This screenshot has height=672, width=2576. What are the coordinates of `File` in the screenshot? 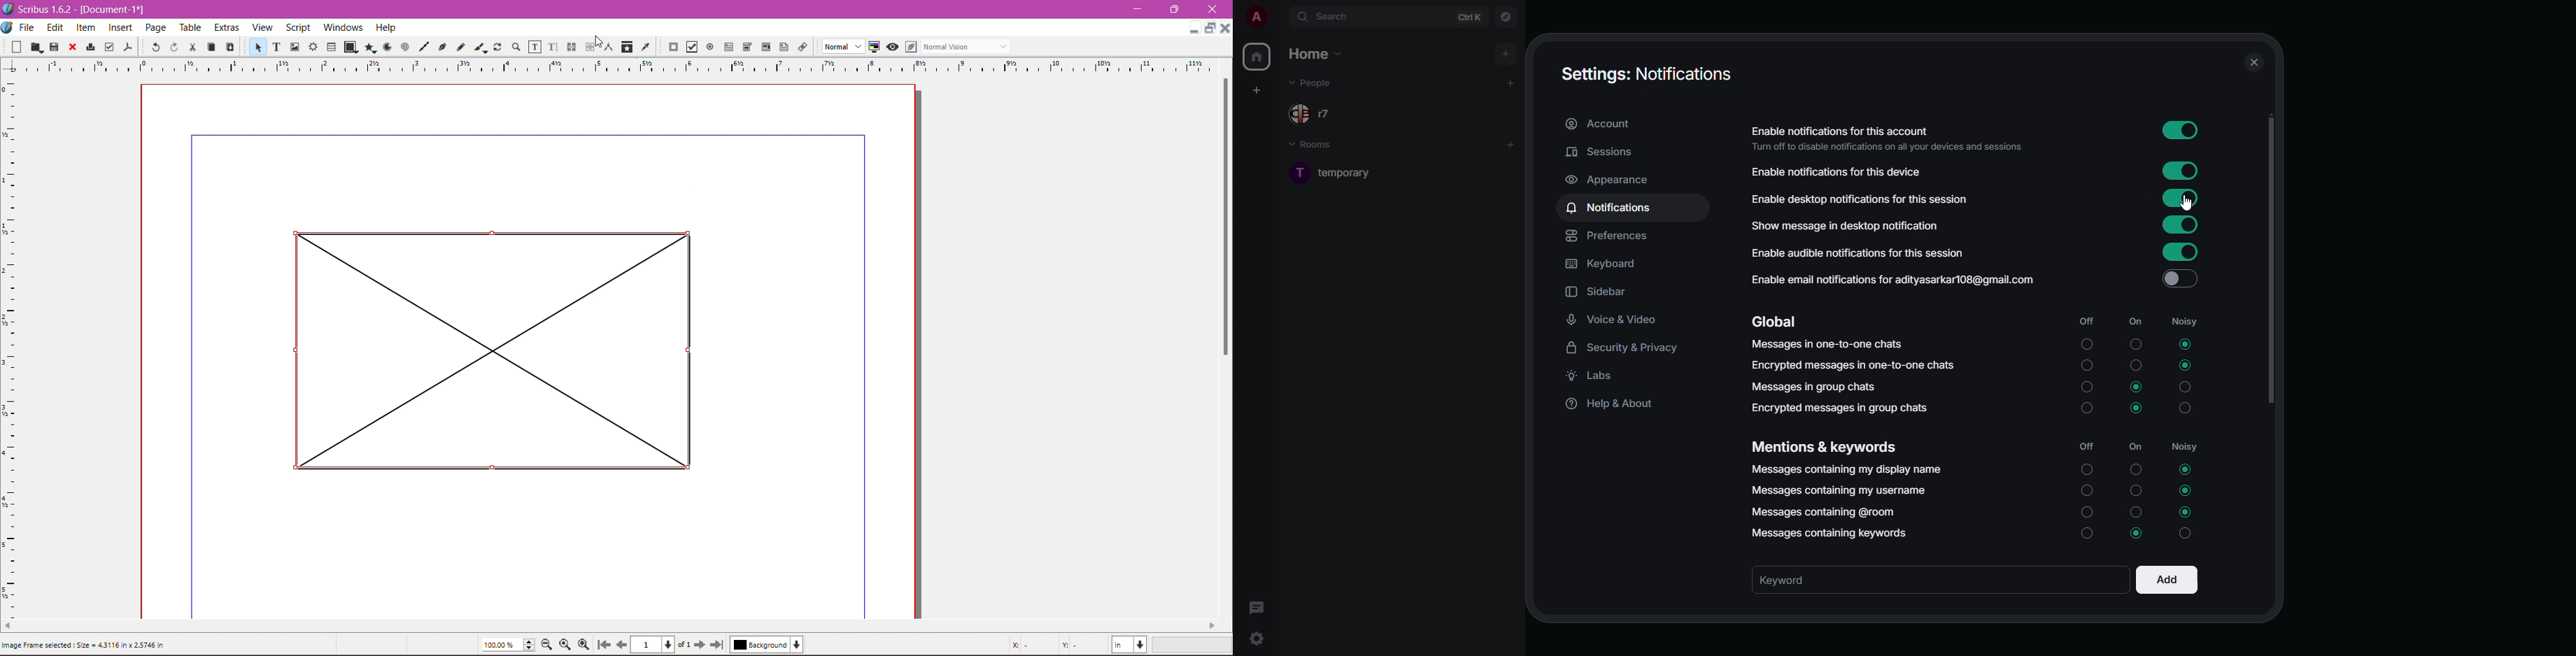 It's located at (28, 28).